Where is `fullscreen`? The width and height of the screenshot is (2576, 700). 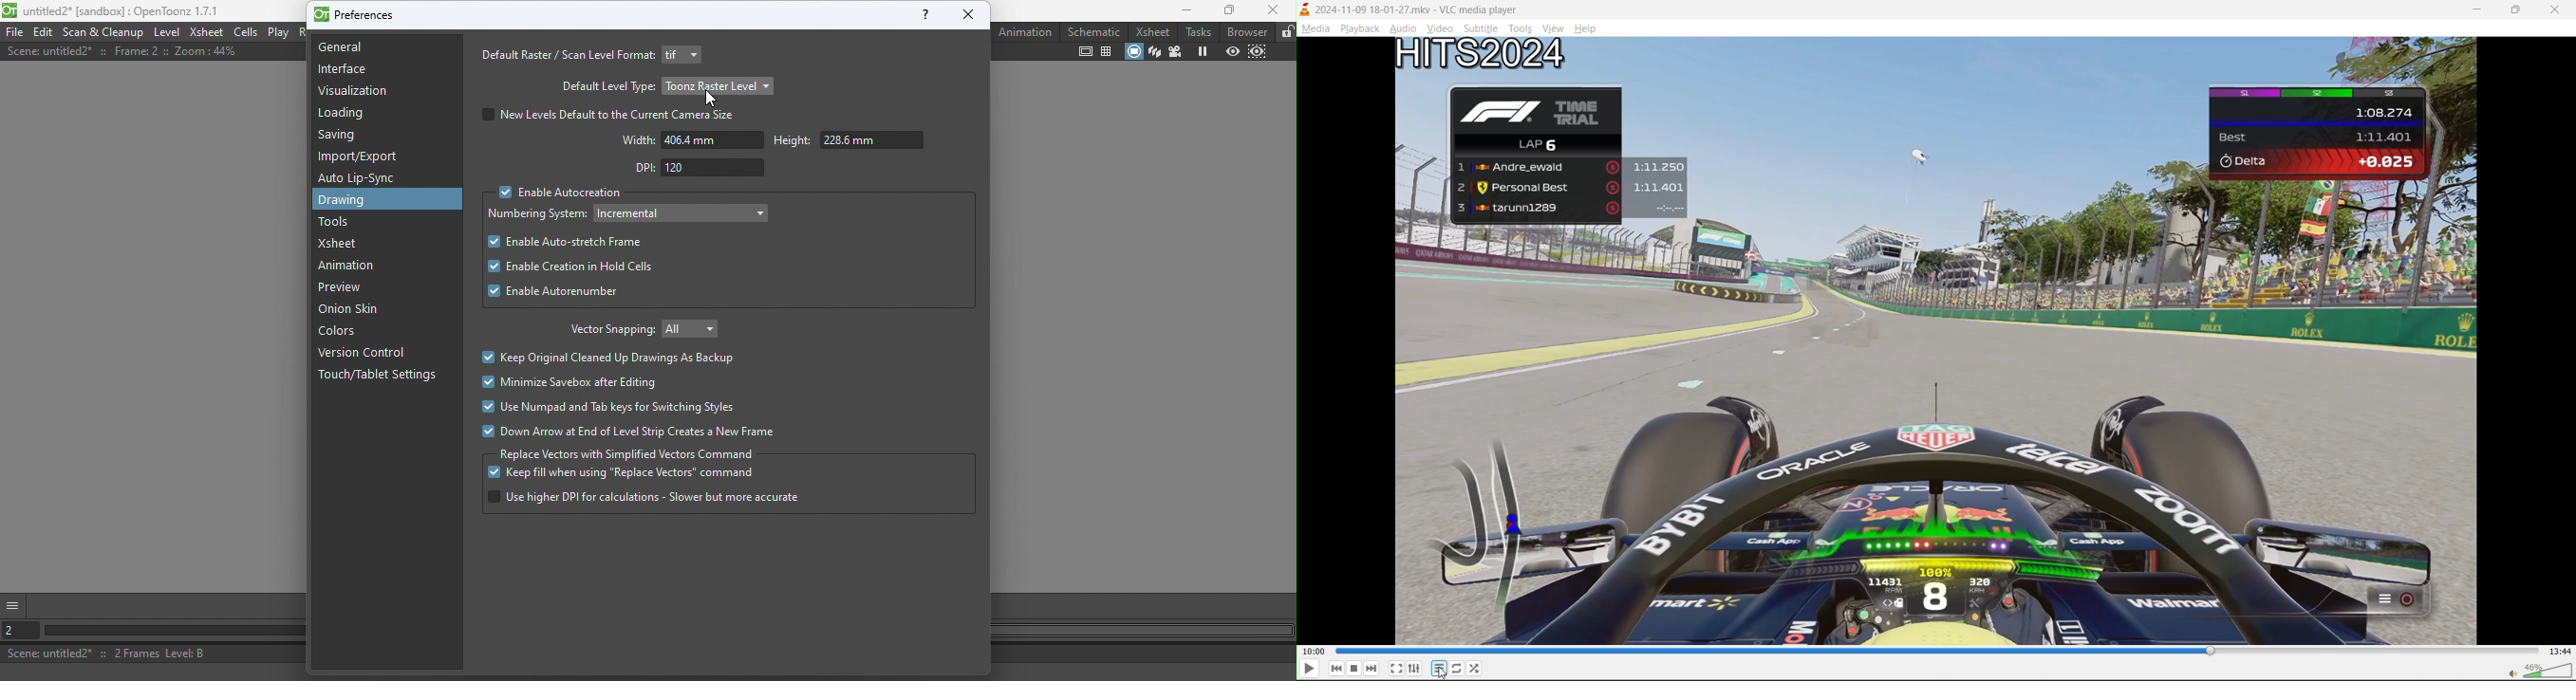
fullscreen is located at coordinates (1395, 668).